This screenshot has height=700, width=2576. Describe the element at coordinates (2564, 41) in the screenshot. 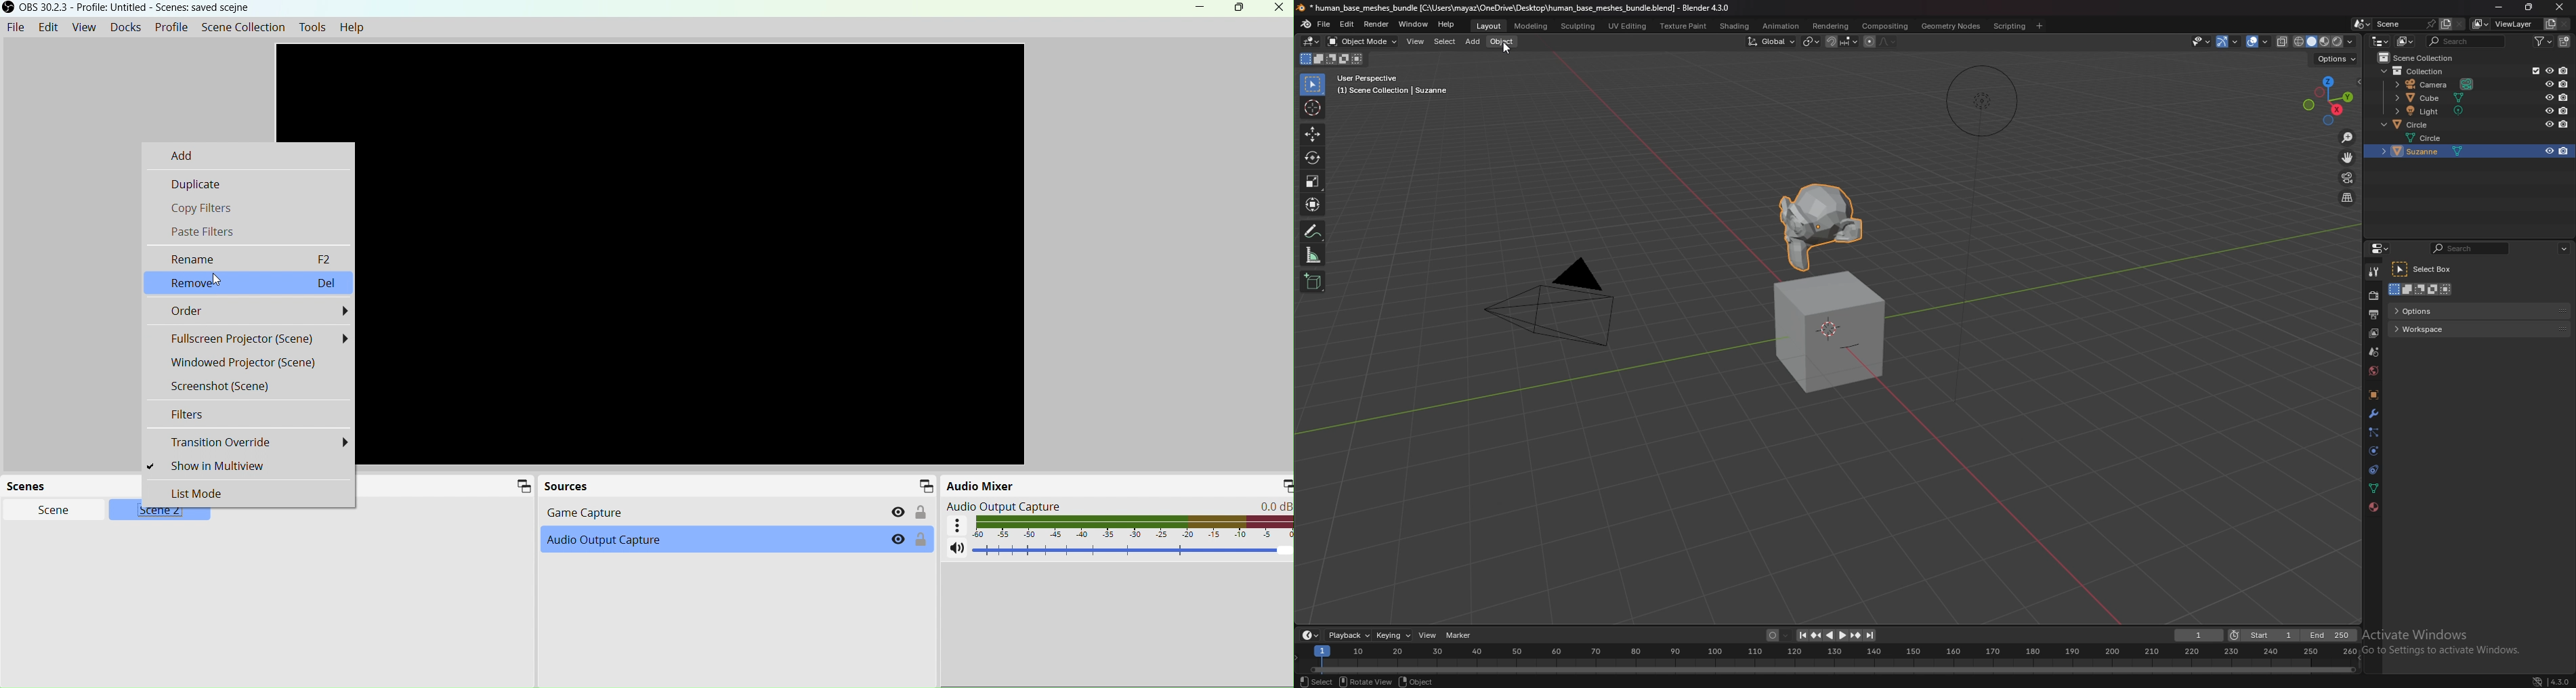

I see `new collection` at that location.